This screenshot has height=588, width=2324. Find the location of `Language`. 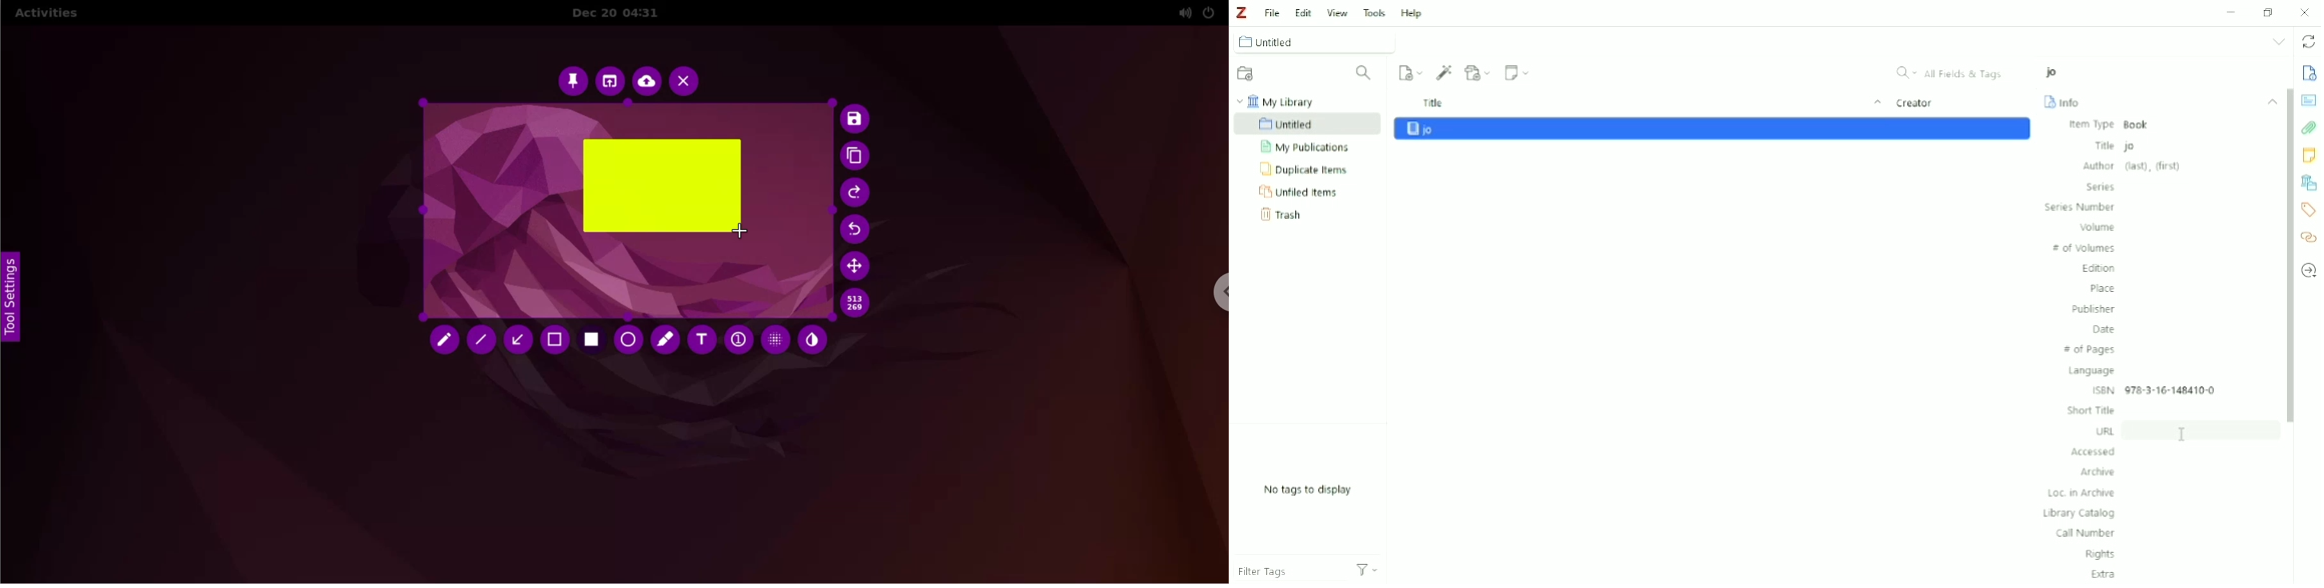

Language is located at coordinates (2092, 371).